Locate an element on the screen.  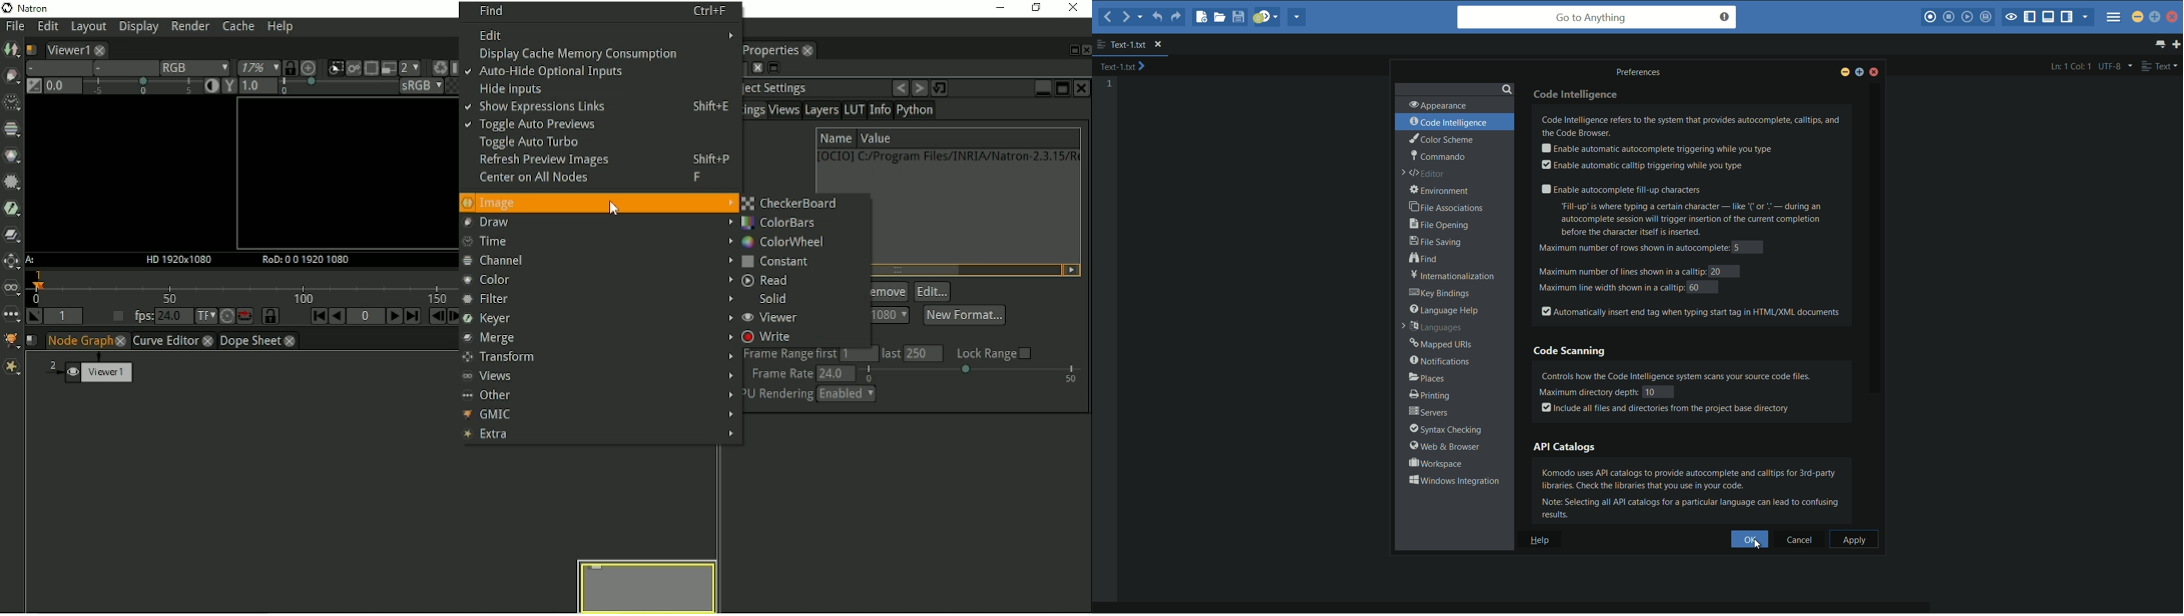
recent location is located at coordinates (1139, 19).